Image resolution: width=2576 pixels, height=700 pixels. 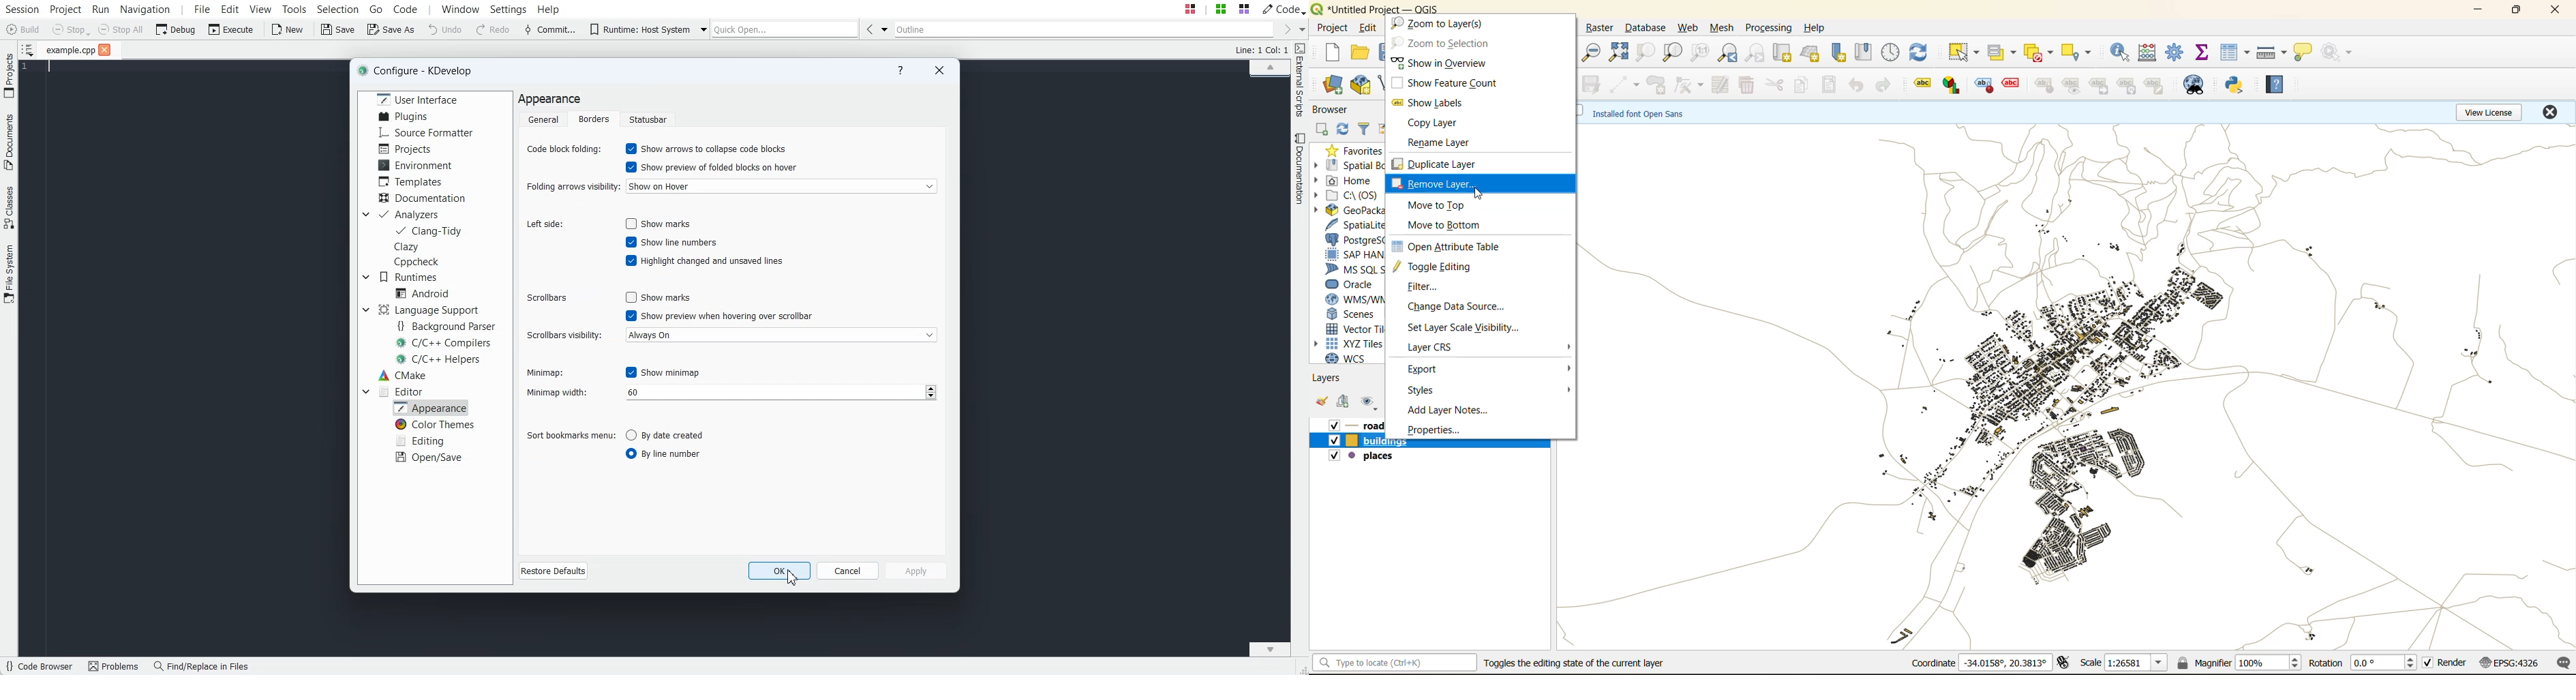 What do you see at coordinates (1443, 104) in the screenshot?
I see `show labels` at bounding box center [1443, 104].